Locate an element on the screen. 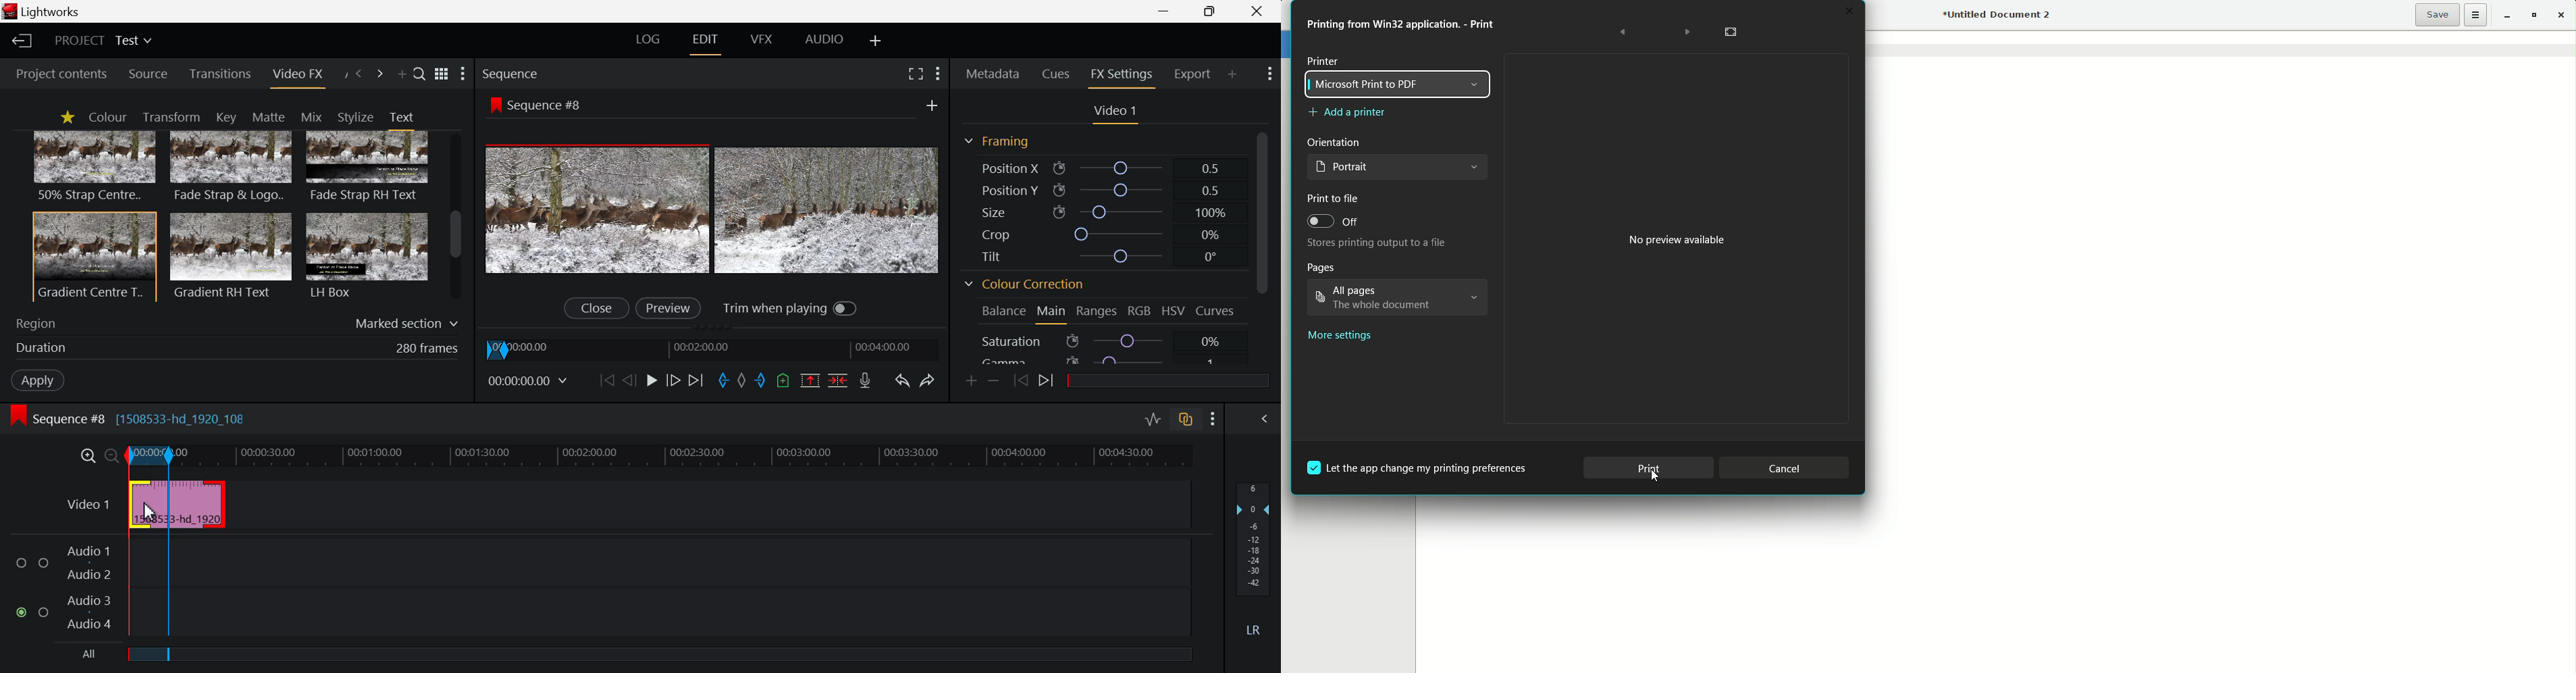  Close is located at coordinates (594, 308).